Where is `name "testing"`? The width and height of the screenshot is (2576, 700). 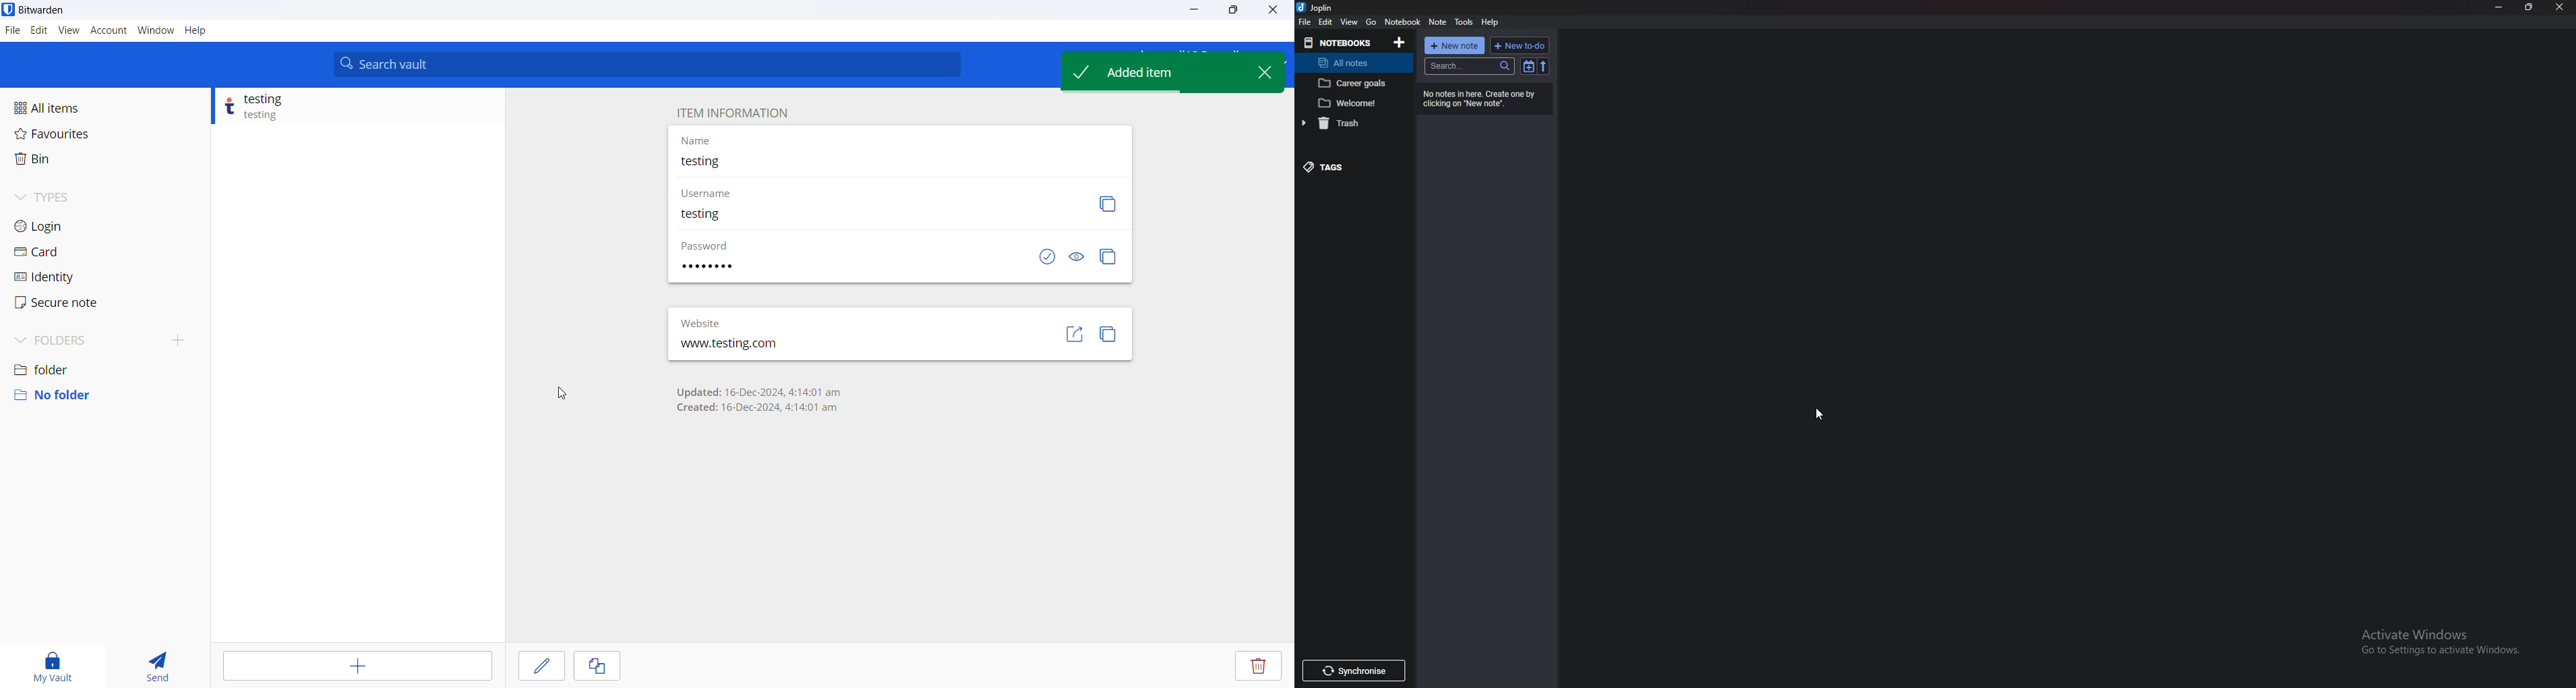 name "testing" is located at coordinates (820, 163).